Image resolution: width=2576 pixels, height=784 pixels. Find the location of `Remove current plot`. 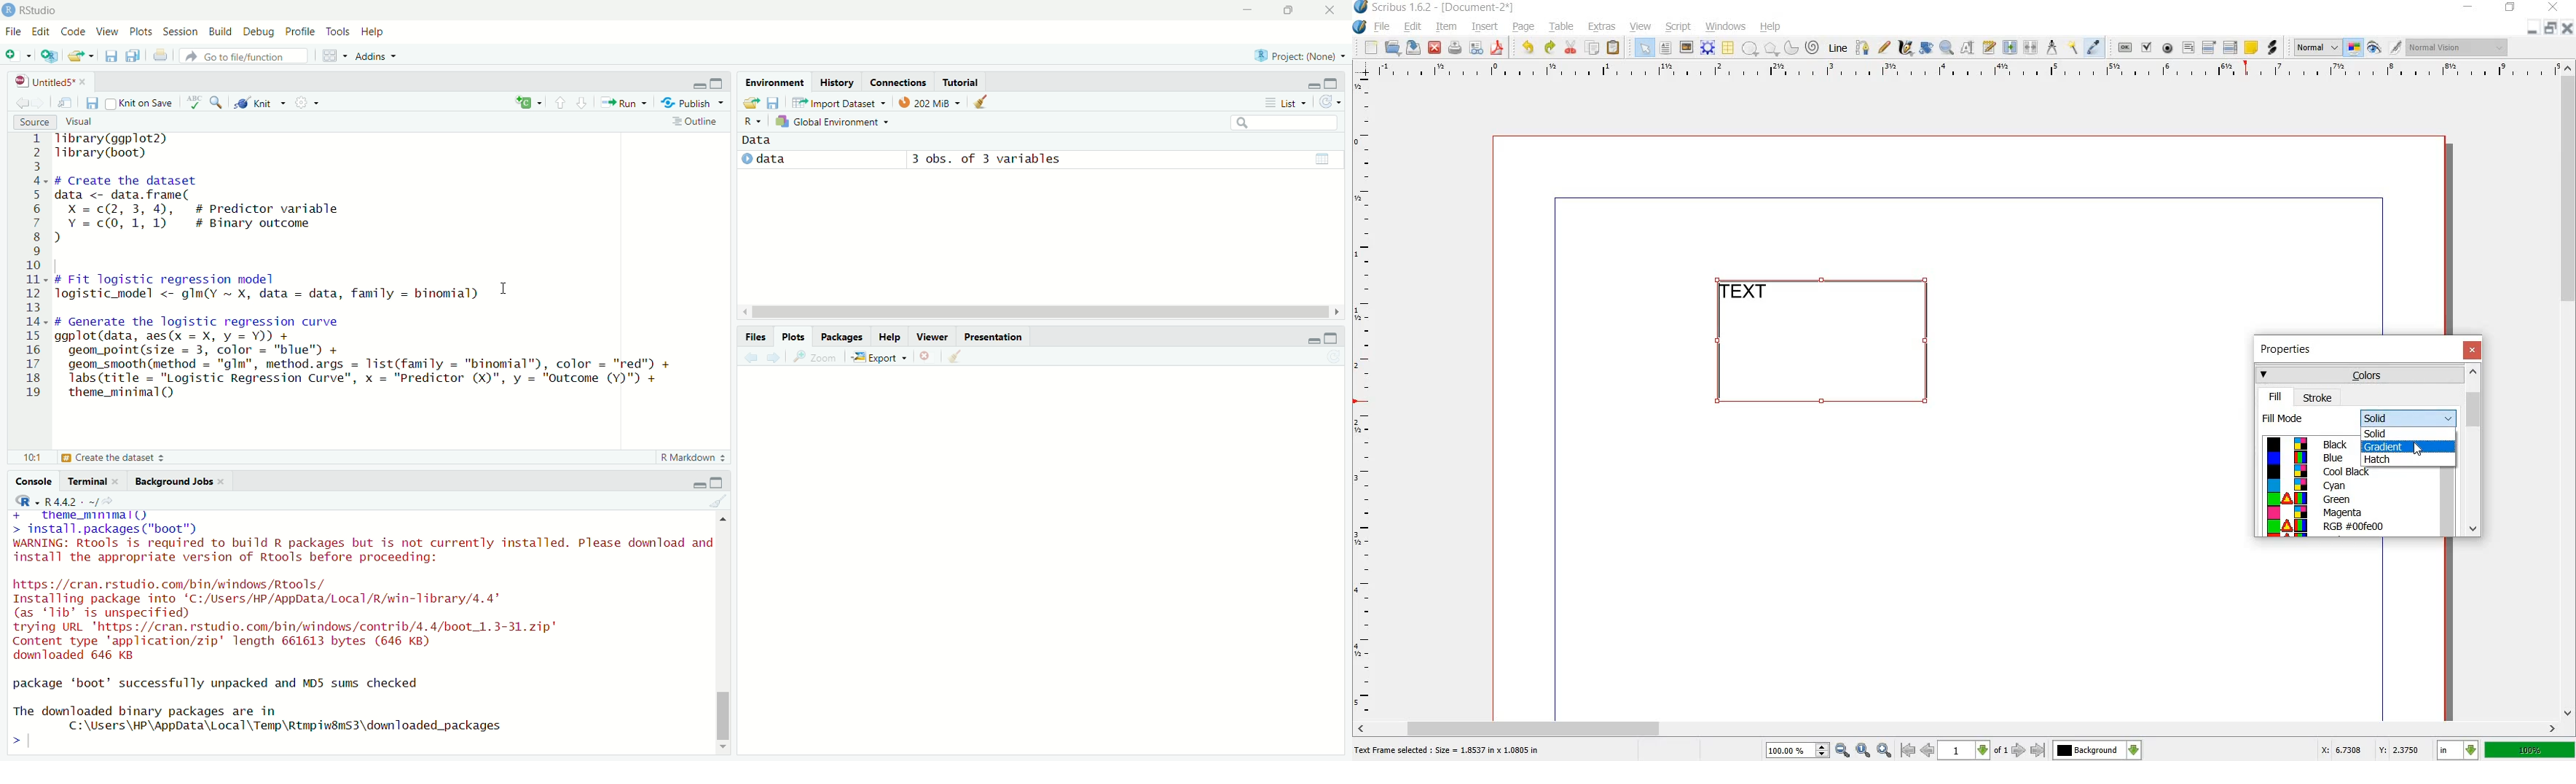

Remove current plot is located at coordinates (928, 356).